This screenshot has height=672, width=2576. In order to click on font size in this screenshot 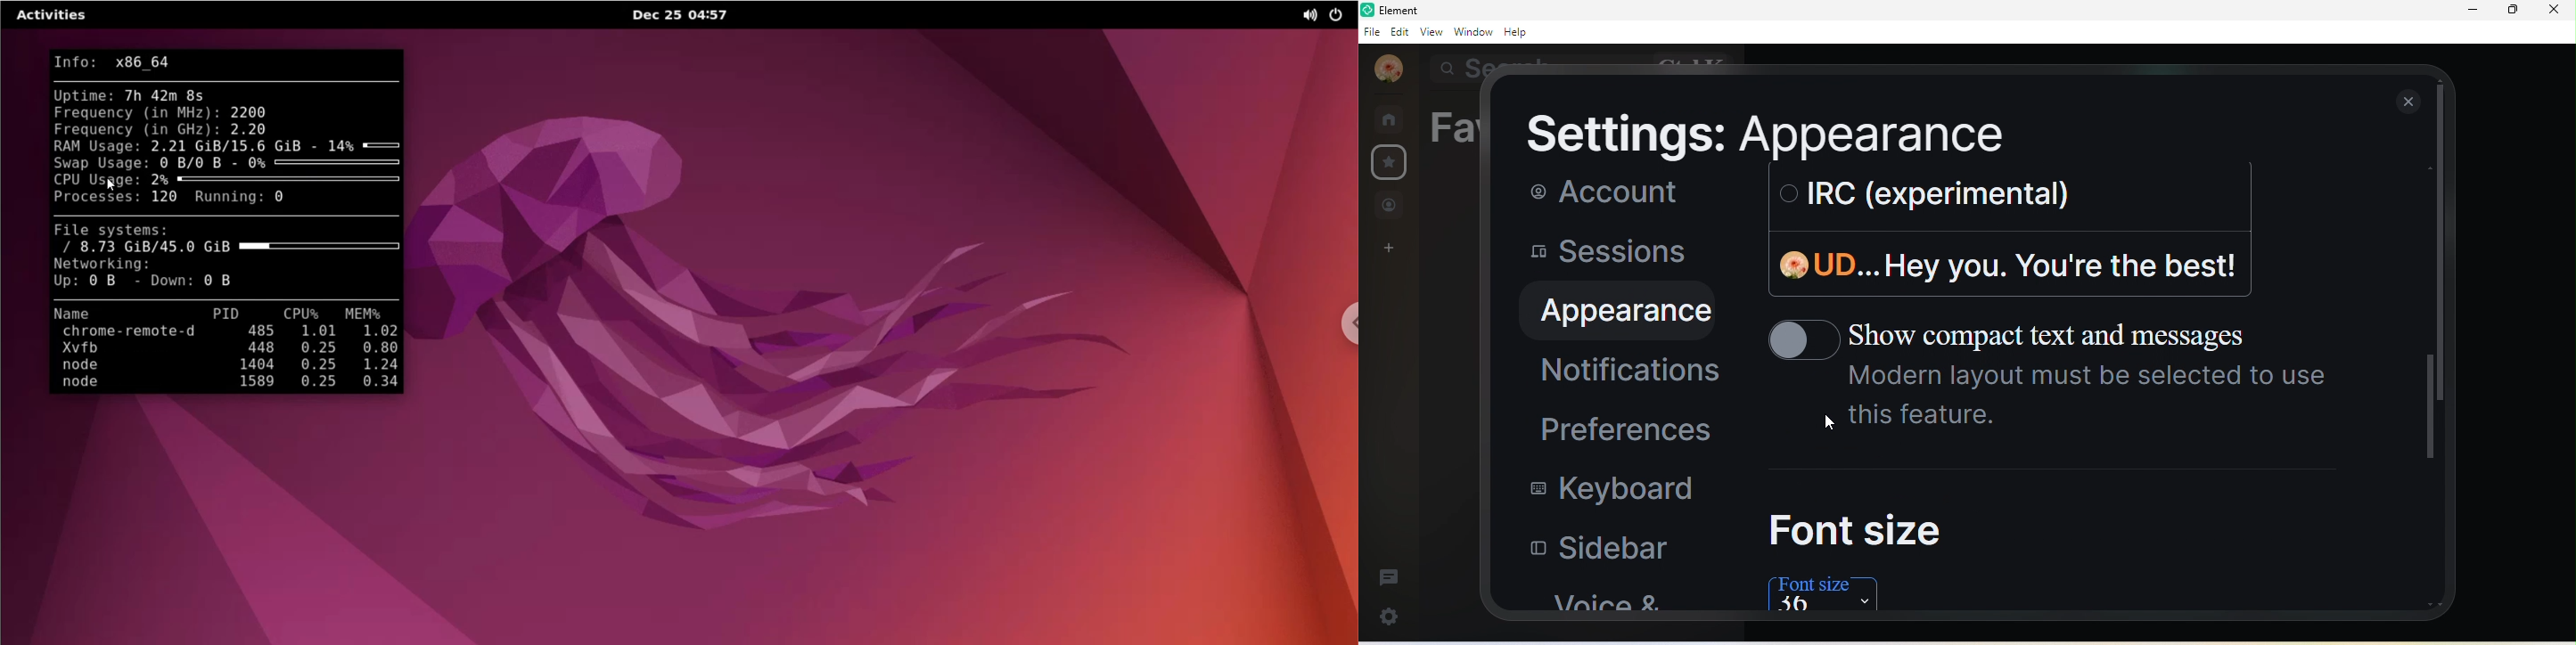, I will do `click(1828, 593)`.